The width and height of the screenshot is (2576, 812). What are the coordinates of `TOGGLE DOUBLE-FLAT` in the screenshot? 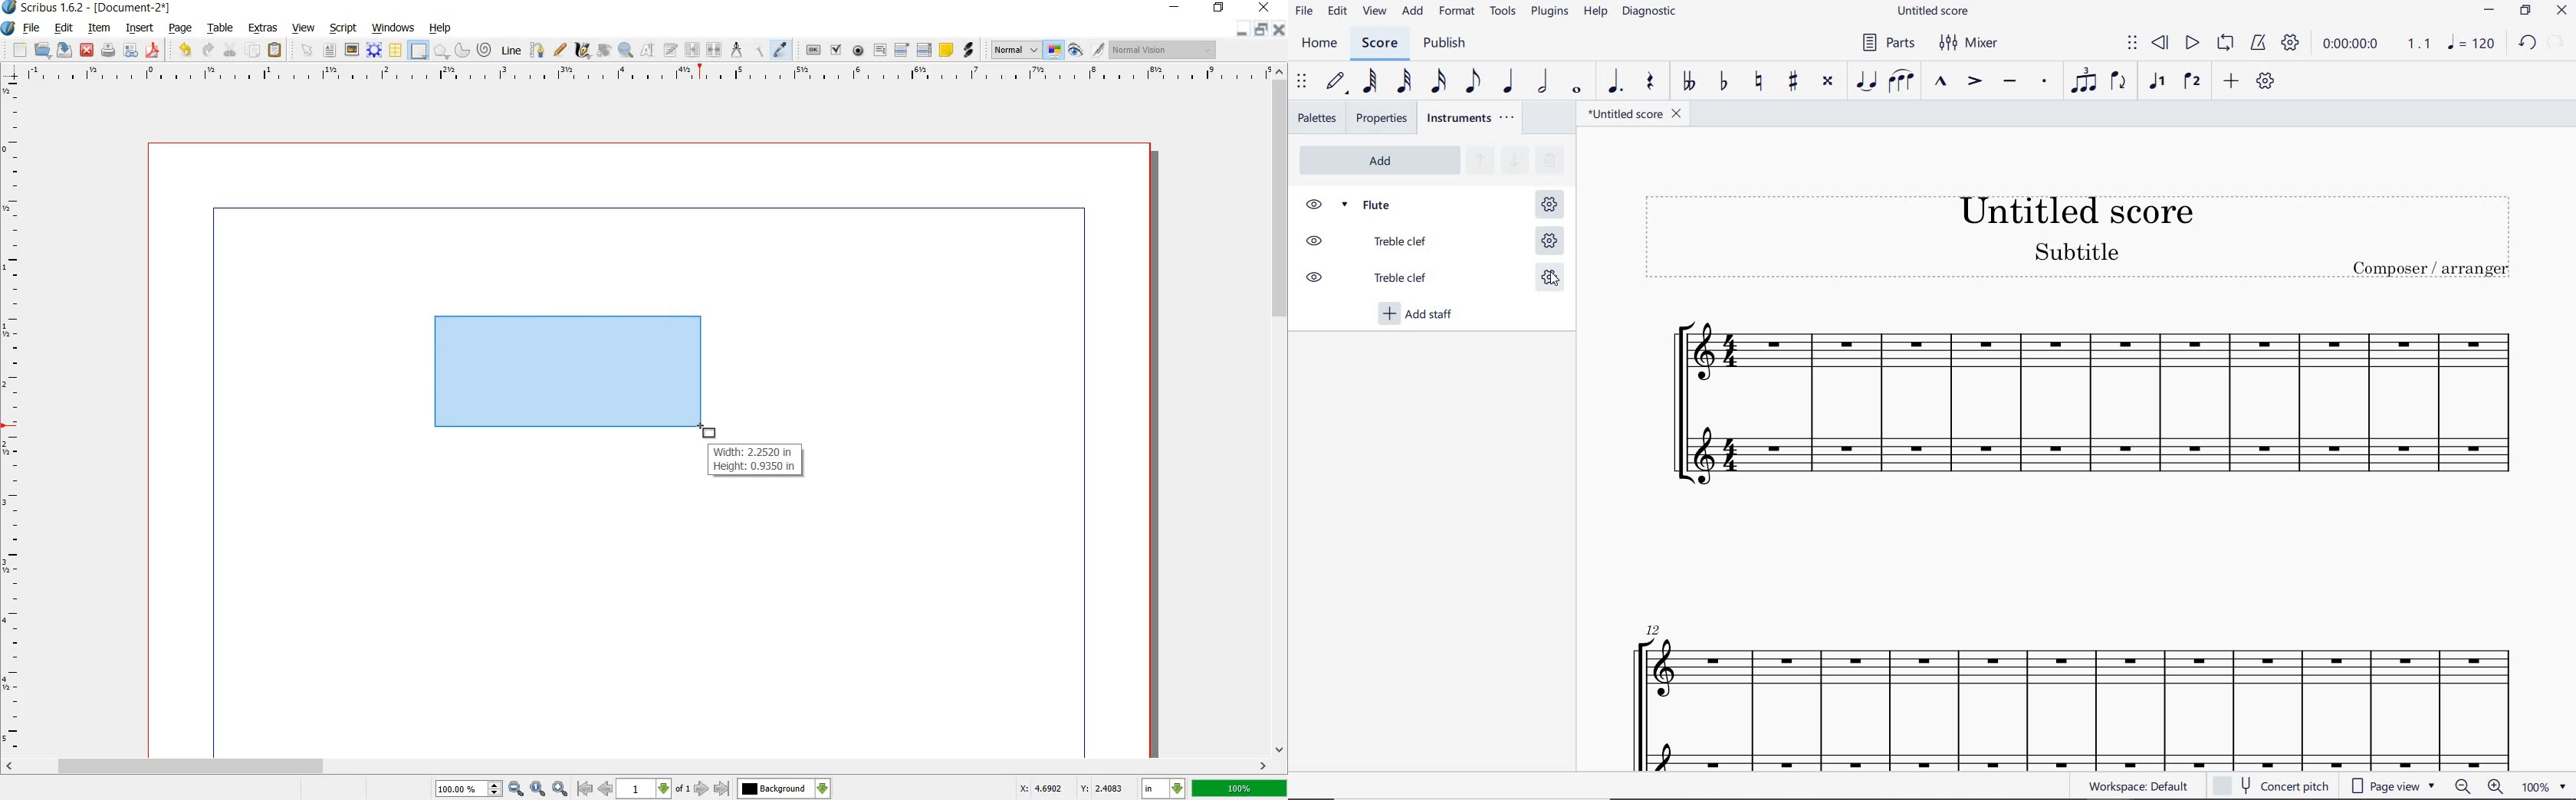 It's located at (1687, 82).